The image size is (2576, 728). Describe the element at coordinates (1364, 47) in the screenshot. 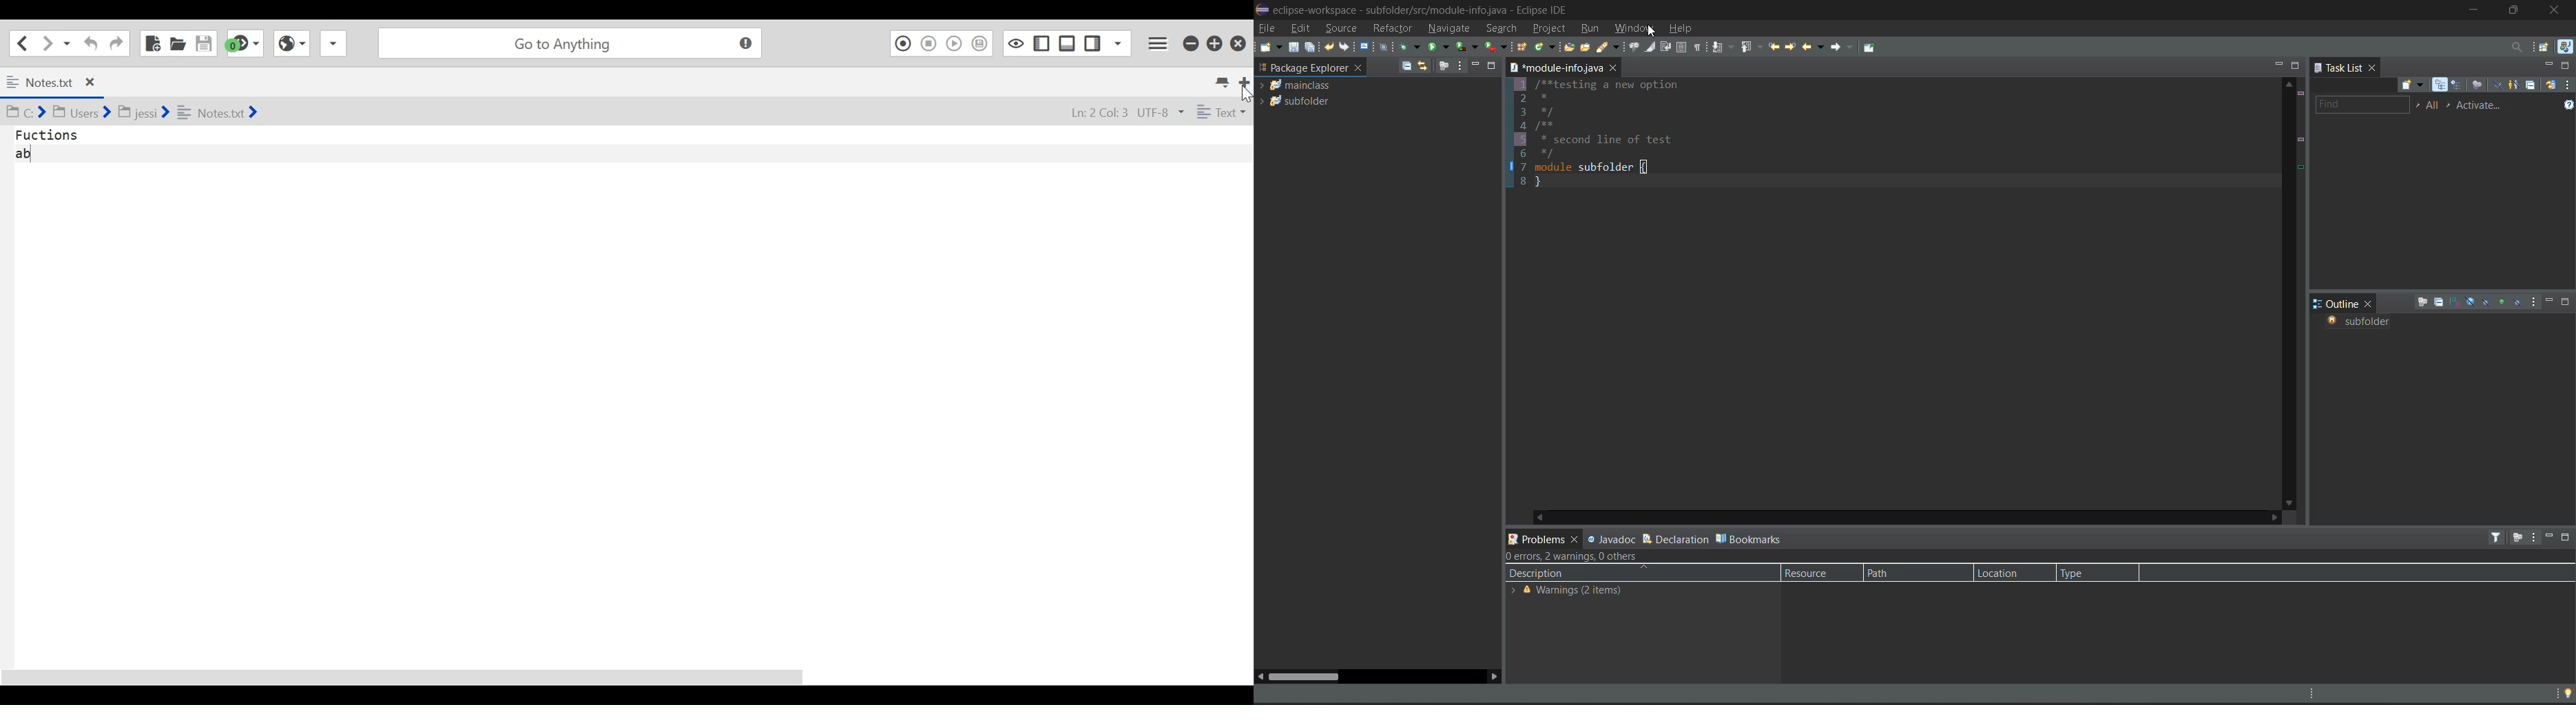

I see `open a terminal` at that location.